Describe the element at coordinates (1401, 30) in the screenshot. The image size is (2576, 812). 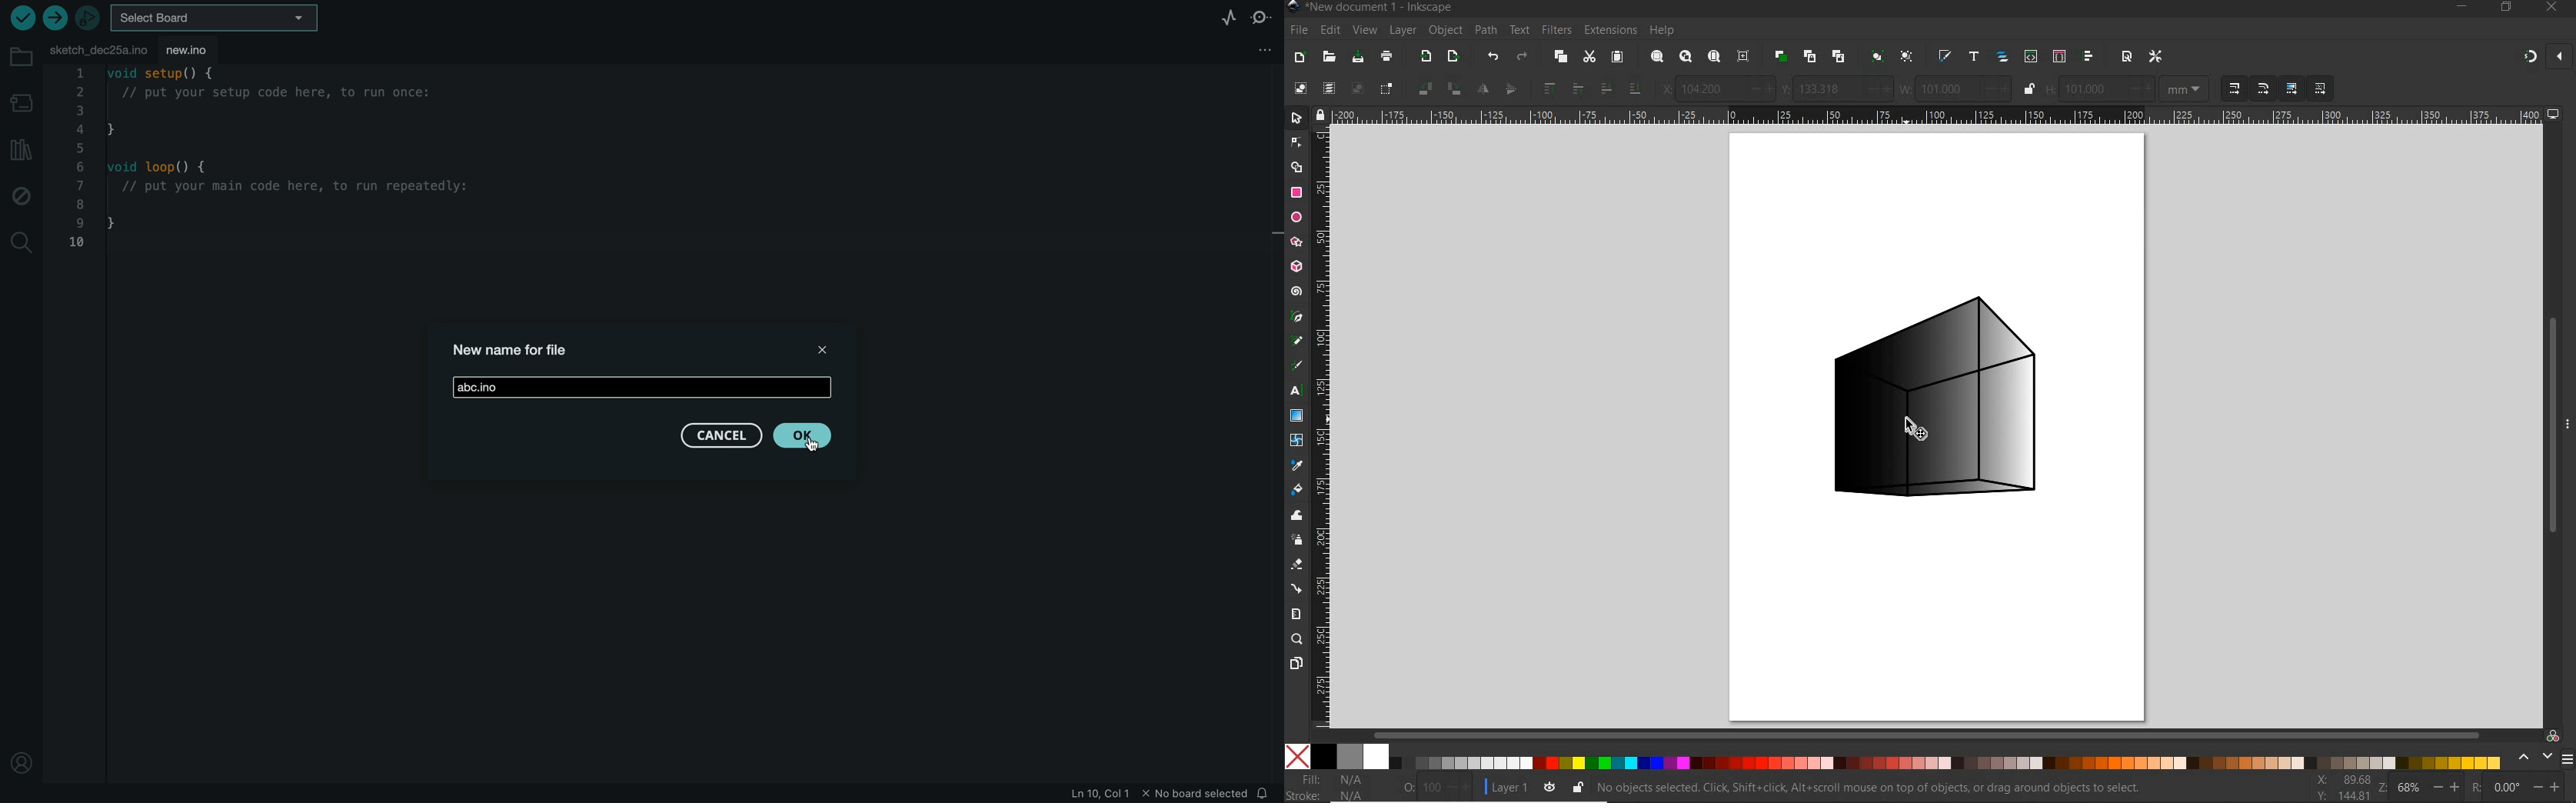
I see `LAYER` at that location.